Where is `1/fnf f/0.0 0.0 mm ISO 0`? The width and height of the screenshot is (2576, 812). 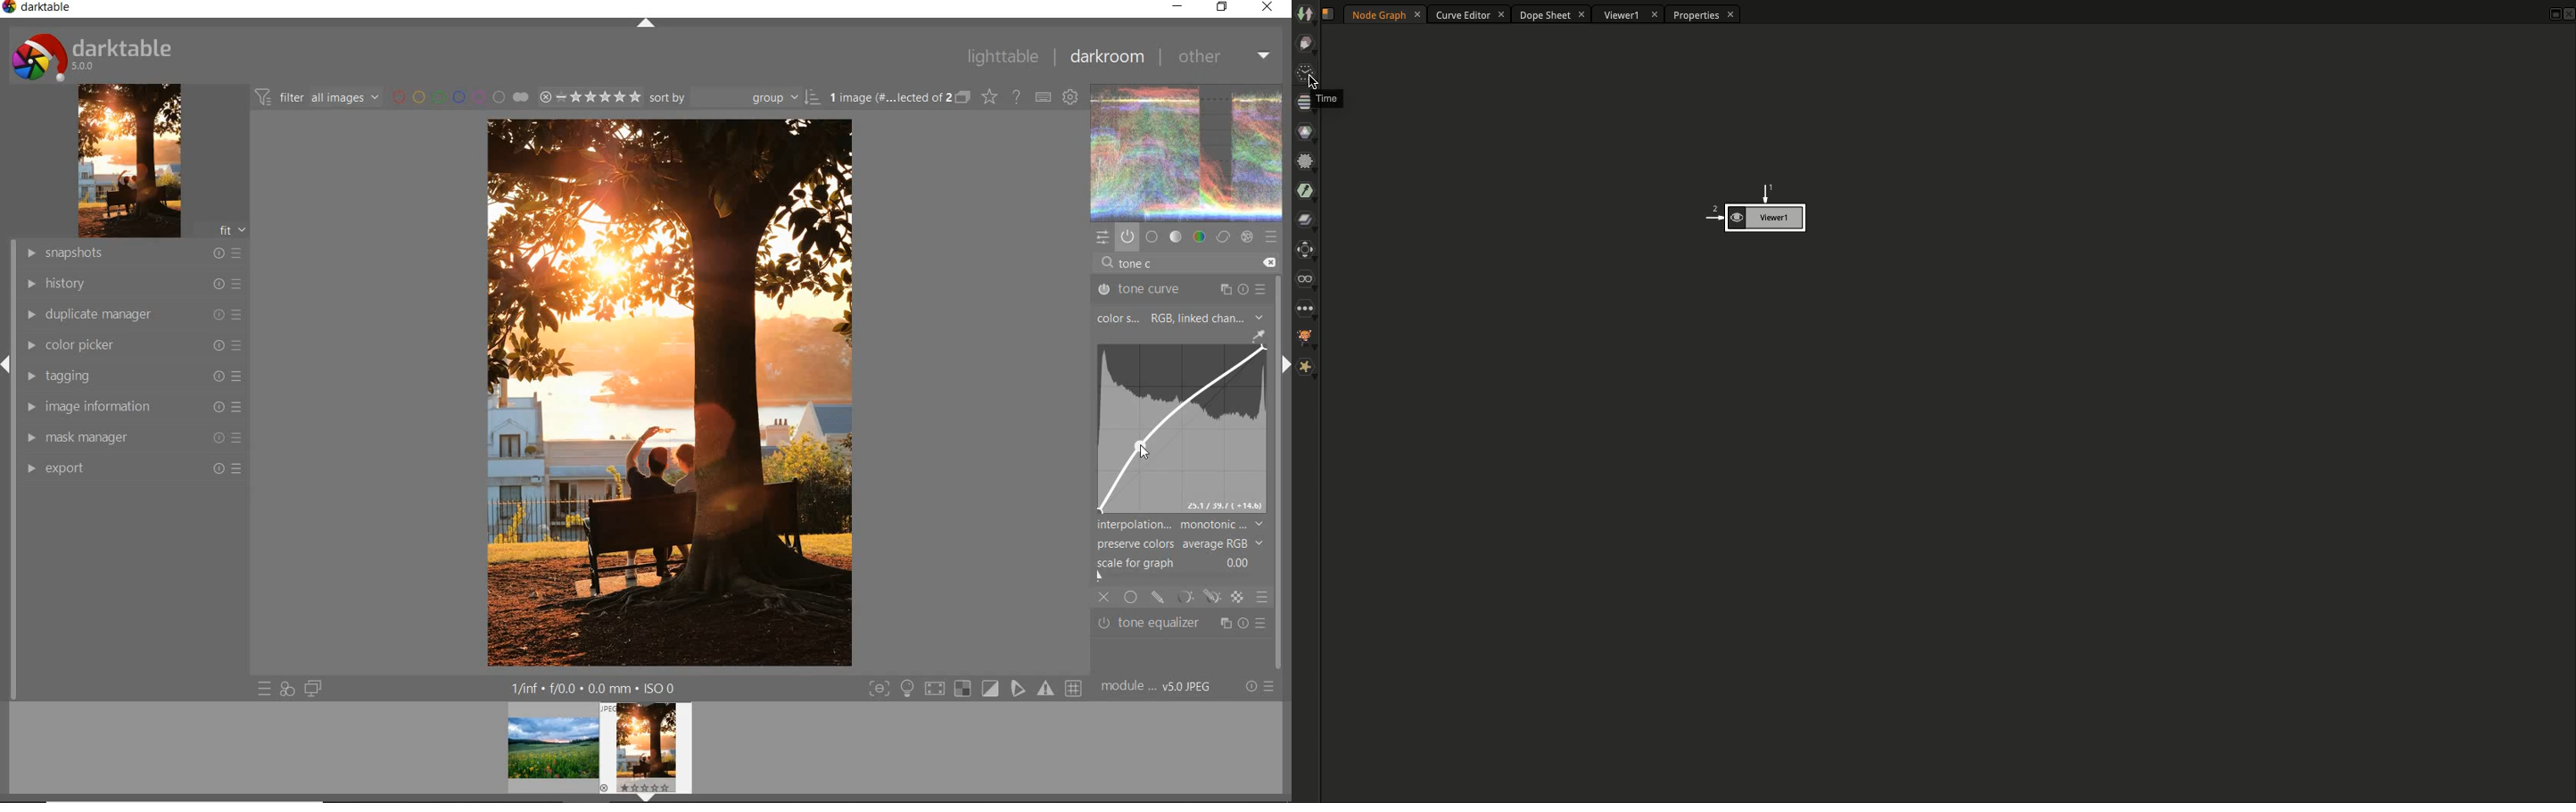 1/fnf f/0.0 0.0 mm ISO 0 is located at coordinates (597, 686).